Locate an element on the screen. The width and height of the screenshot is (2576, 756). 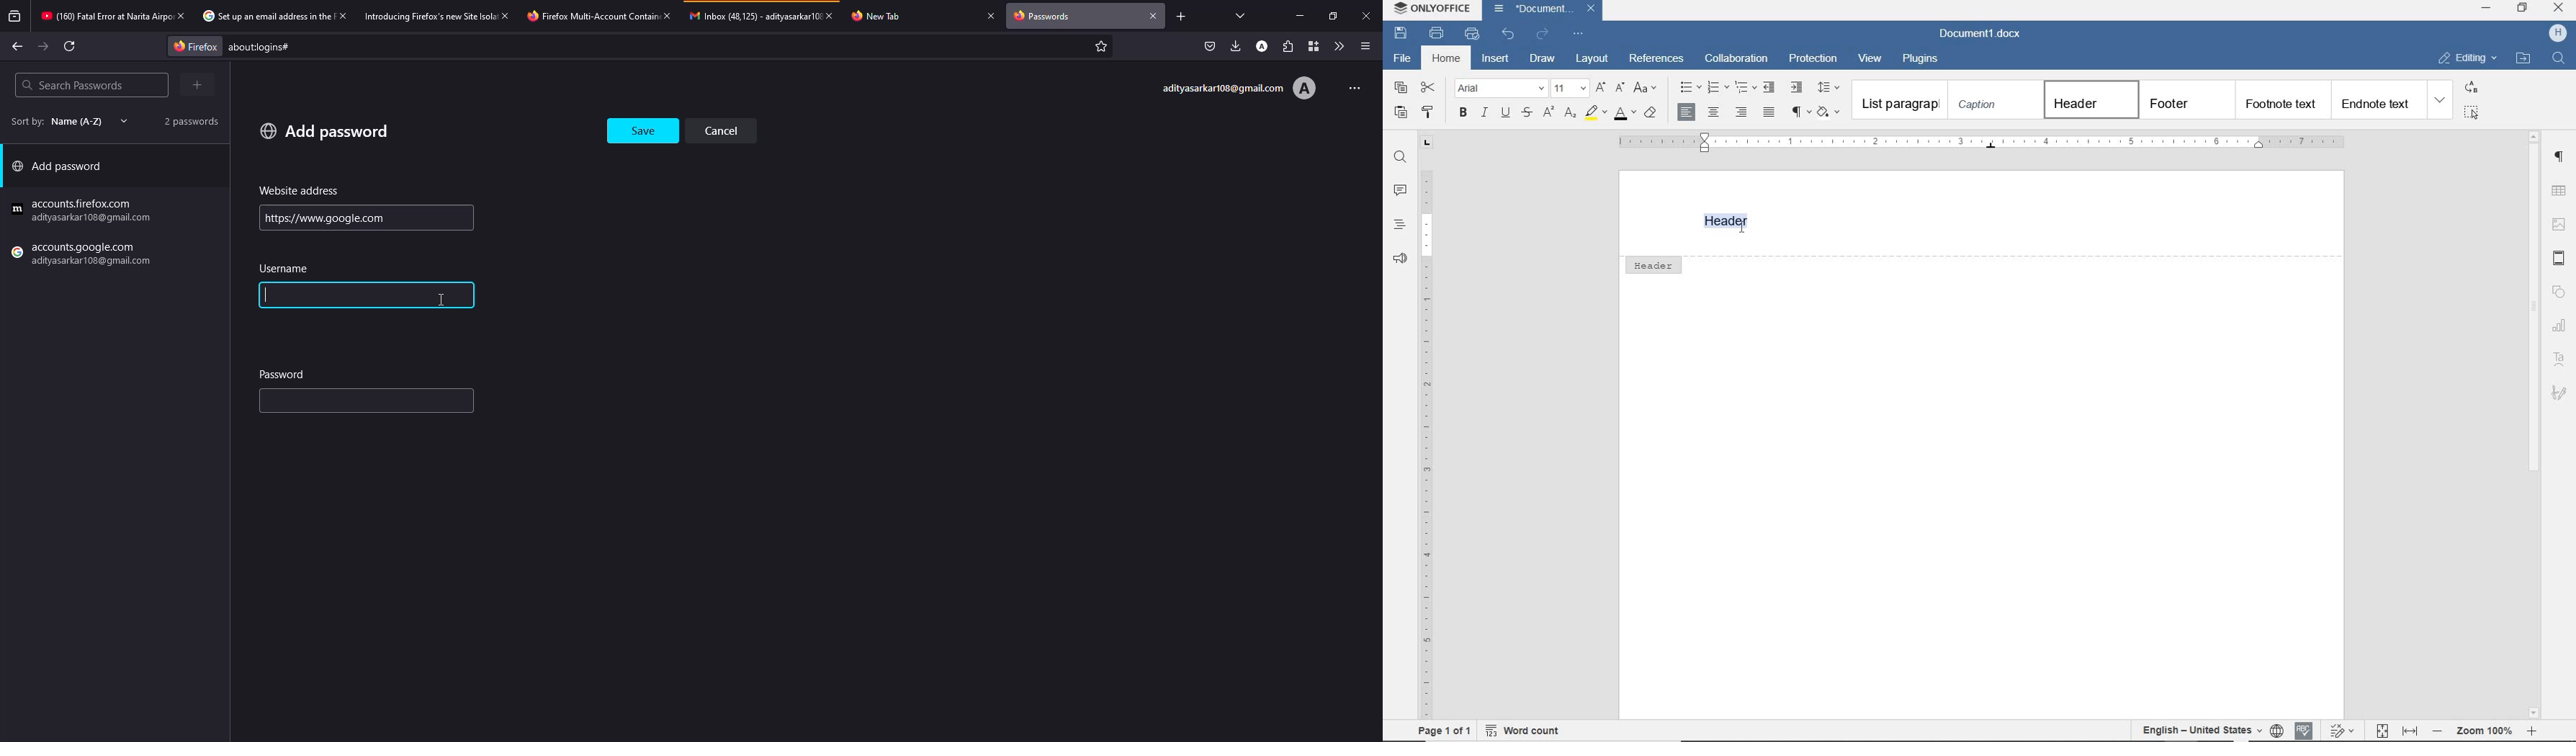
Heading1 is located at coordinates (2085, 99).